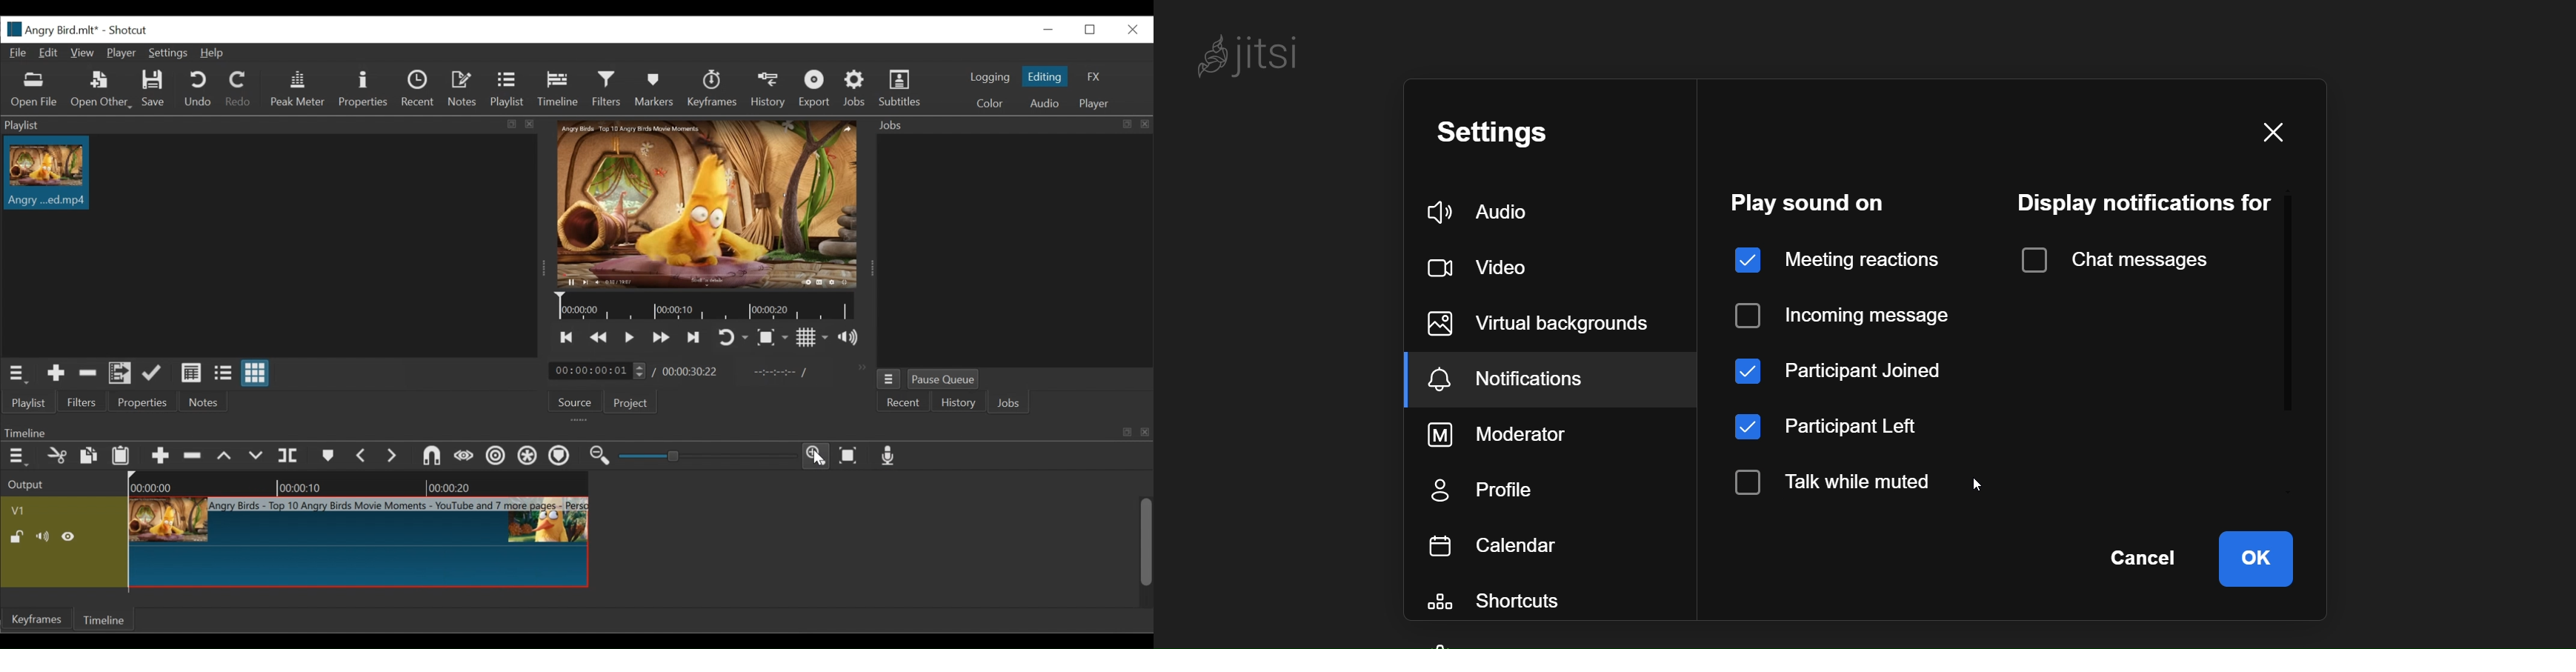 This screenshot has height=672, width=2576. What do you see at coordinates (577, 430) in the screenshot?
I see `Timeline Panel` at bounding box center [577, 430].